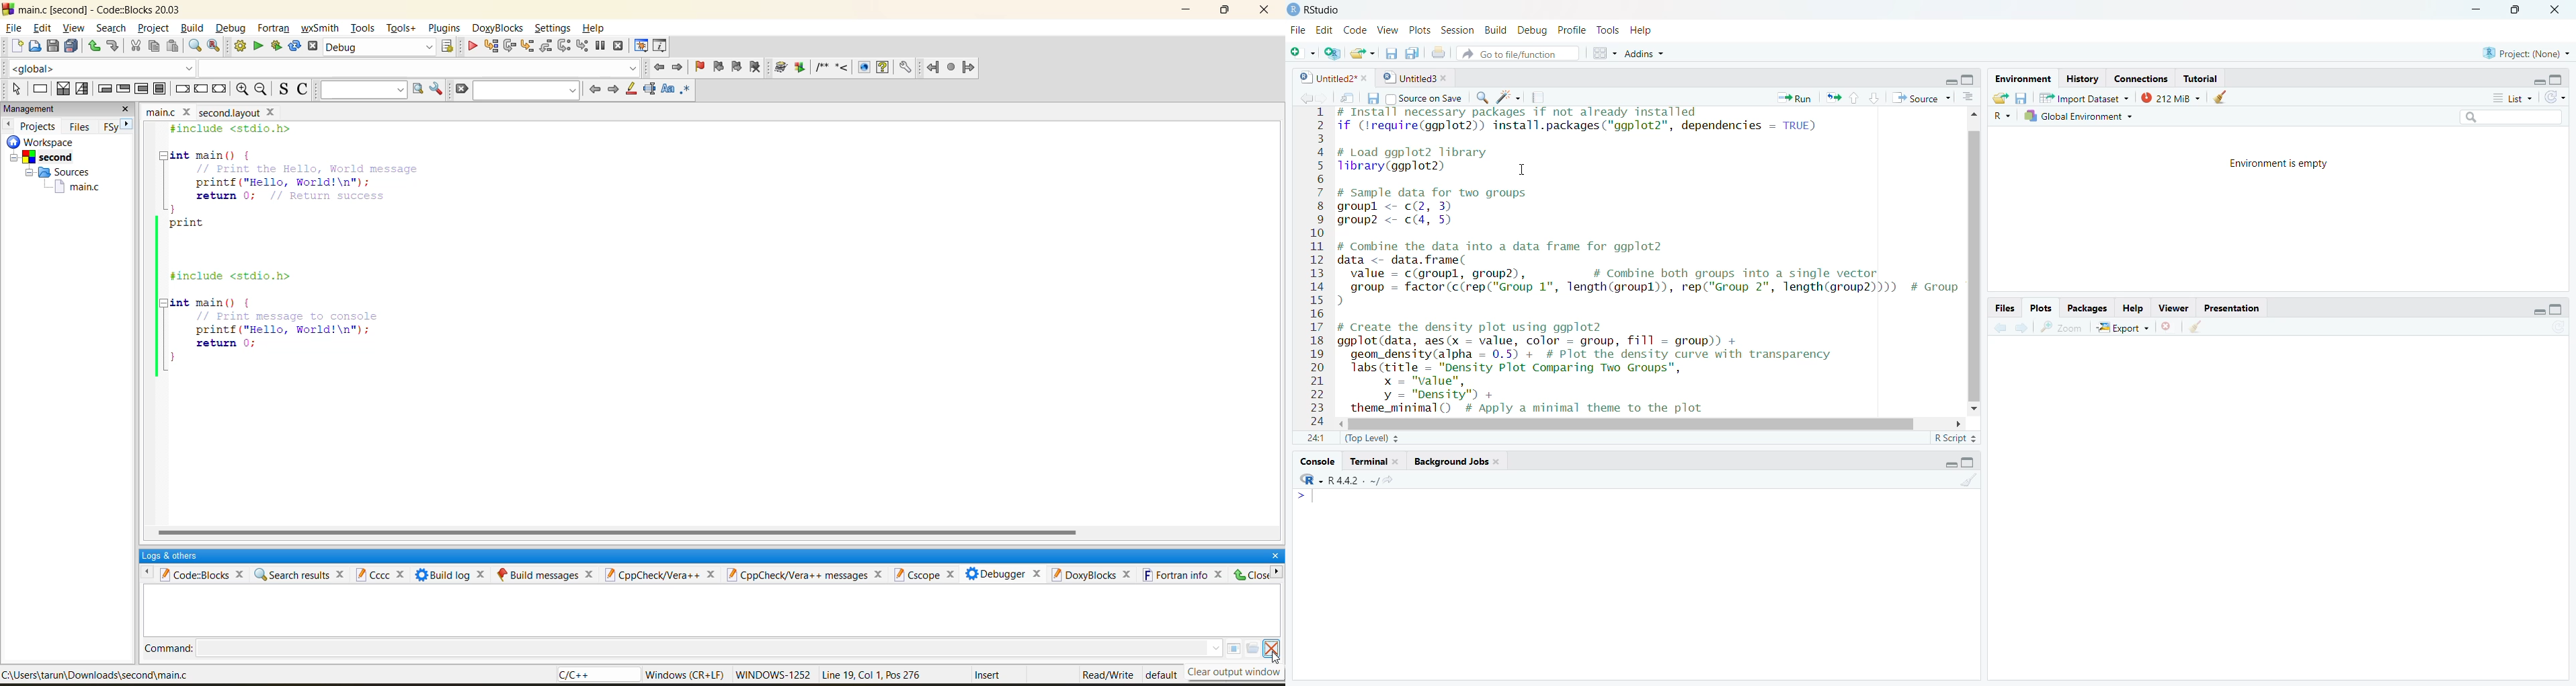 Image resolution: width=2576 pixels, height=700 pixels. Describe the element at coordinates (179, 89) in the screenshot. I see `break instruction` at that location.